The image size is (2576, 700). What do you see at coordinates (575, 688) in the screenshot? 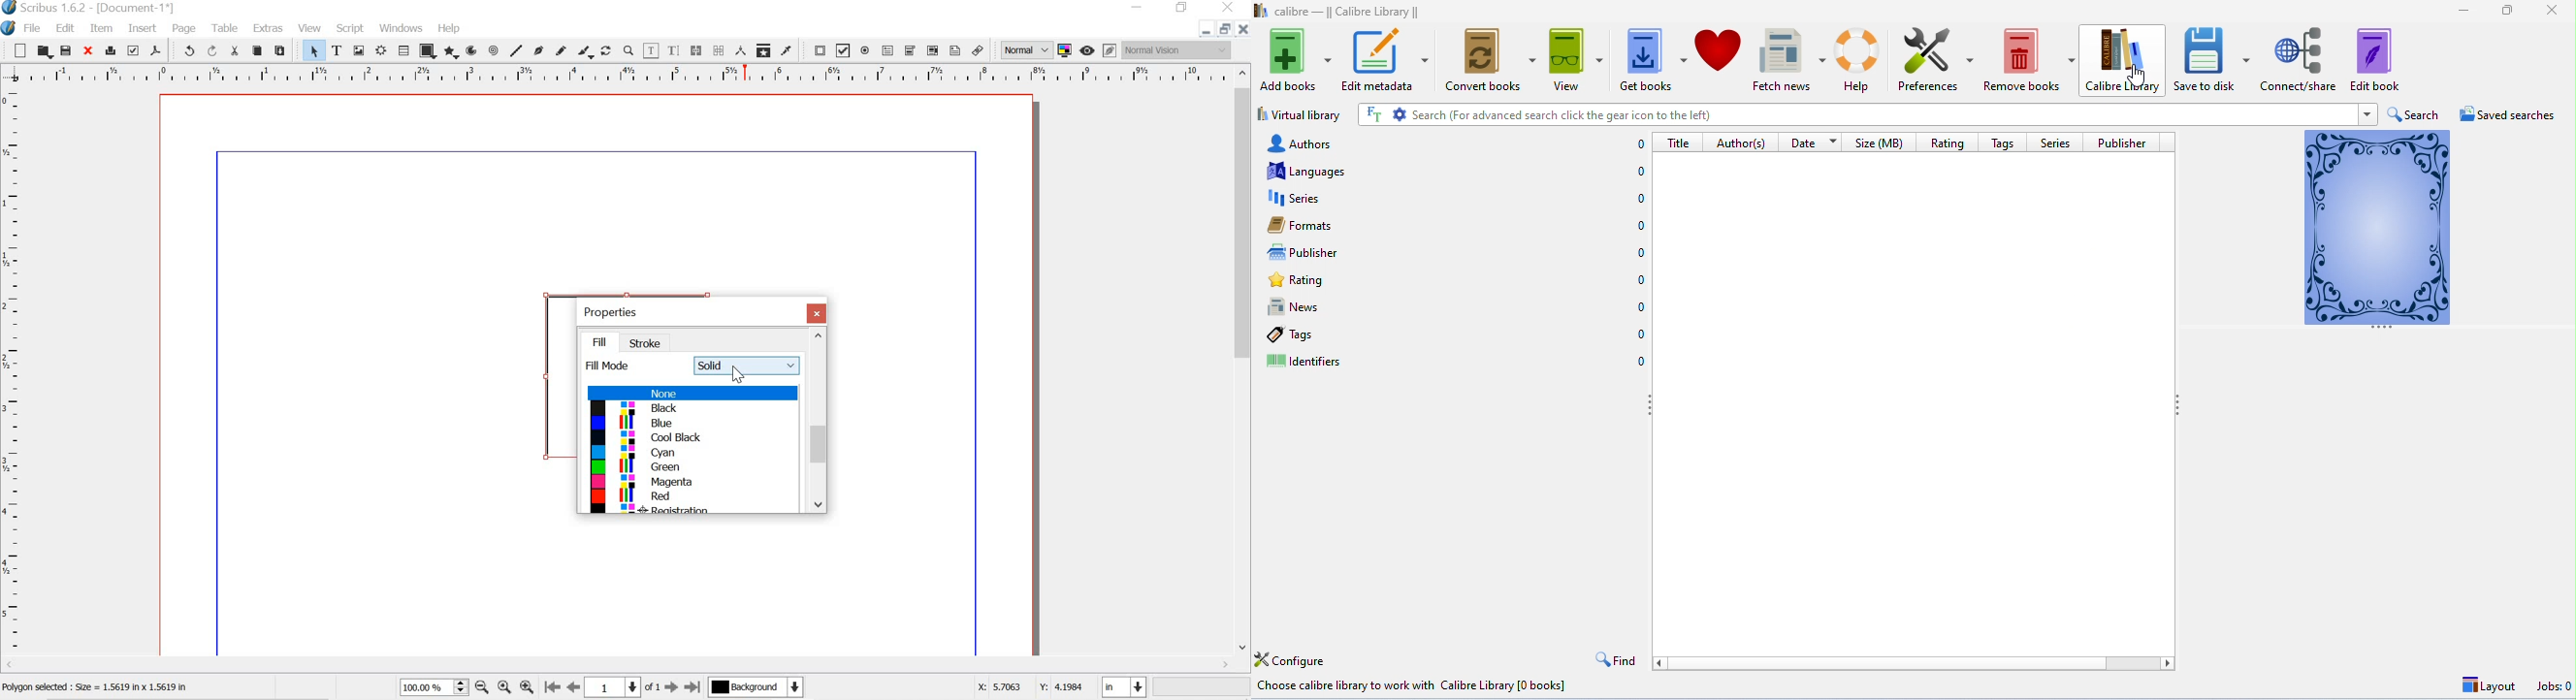
I see `go to previous page` at bounding box center [575, 688].